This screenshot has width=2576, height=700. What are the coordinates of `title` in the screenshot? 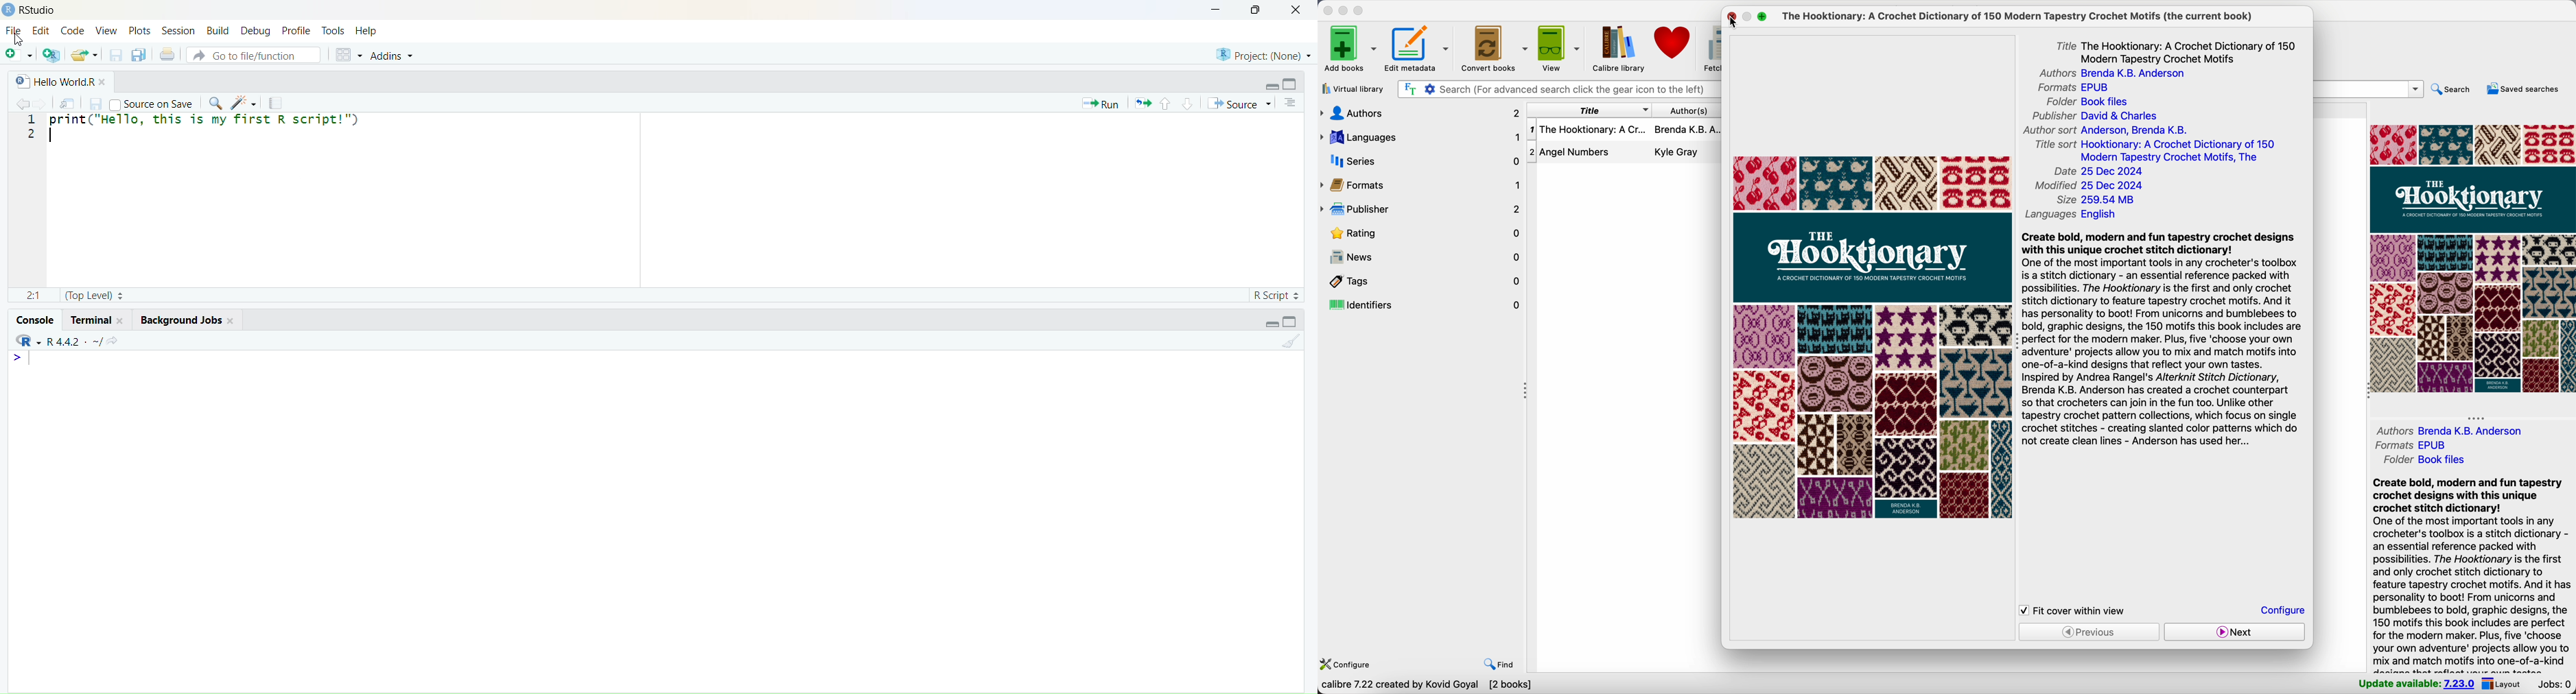 It's located at (2177, 51).